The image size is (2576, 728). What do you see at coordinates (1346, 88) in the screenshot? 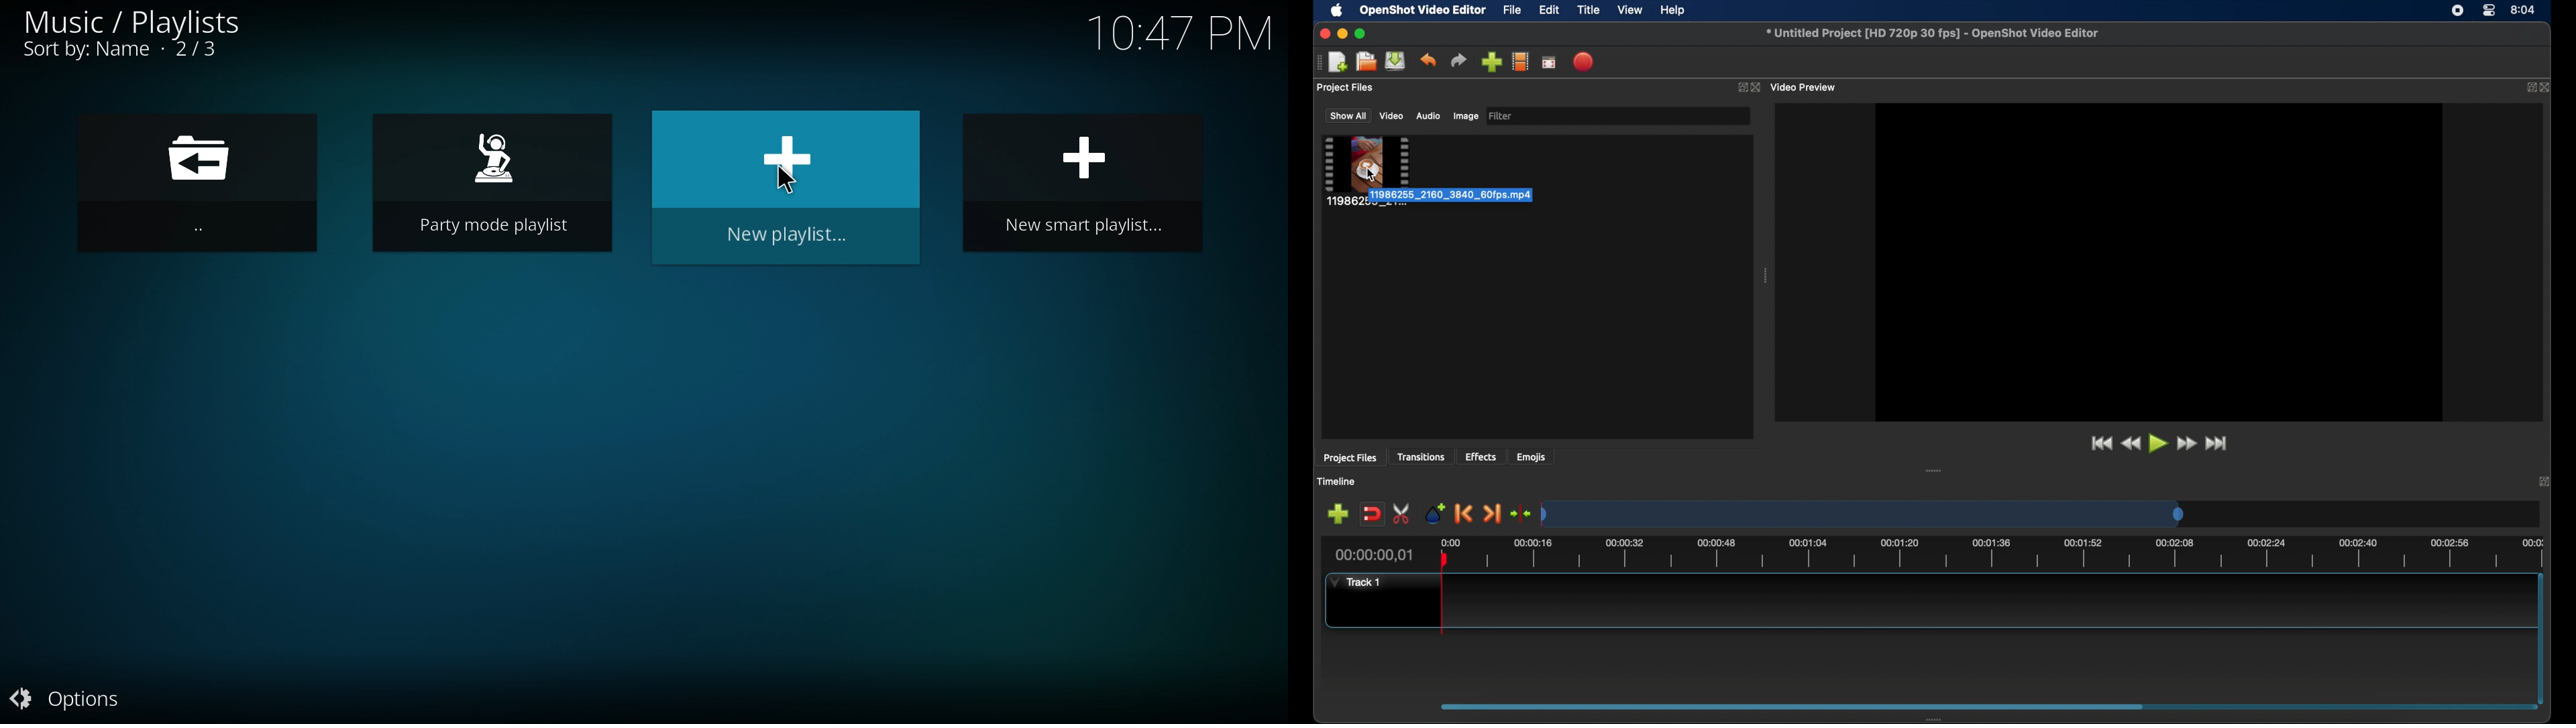
I see `project files` at bounding box center [1346, 88].